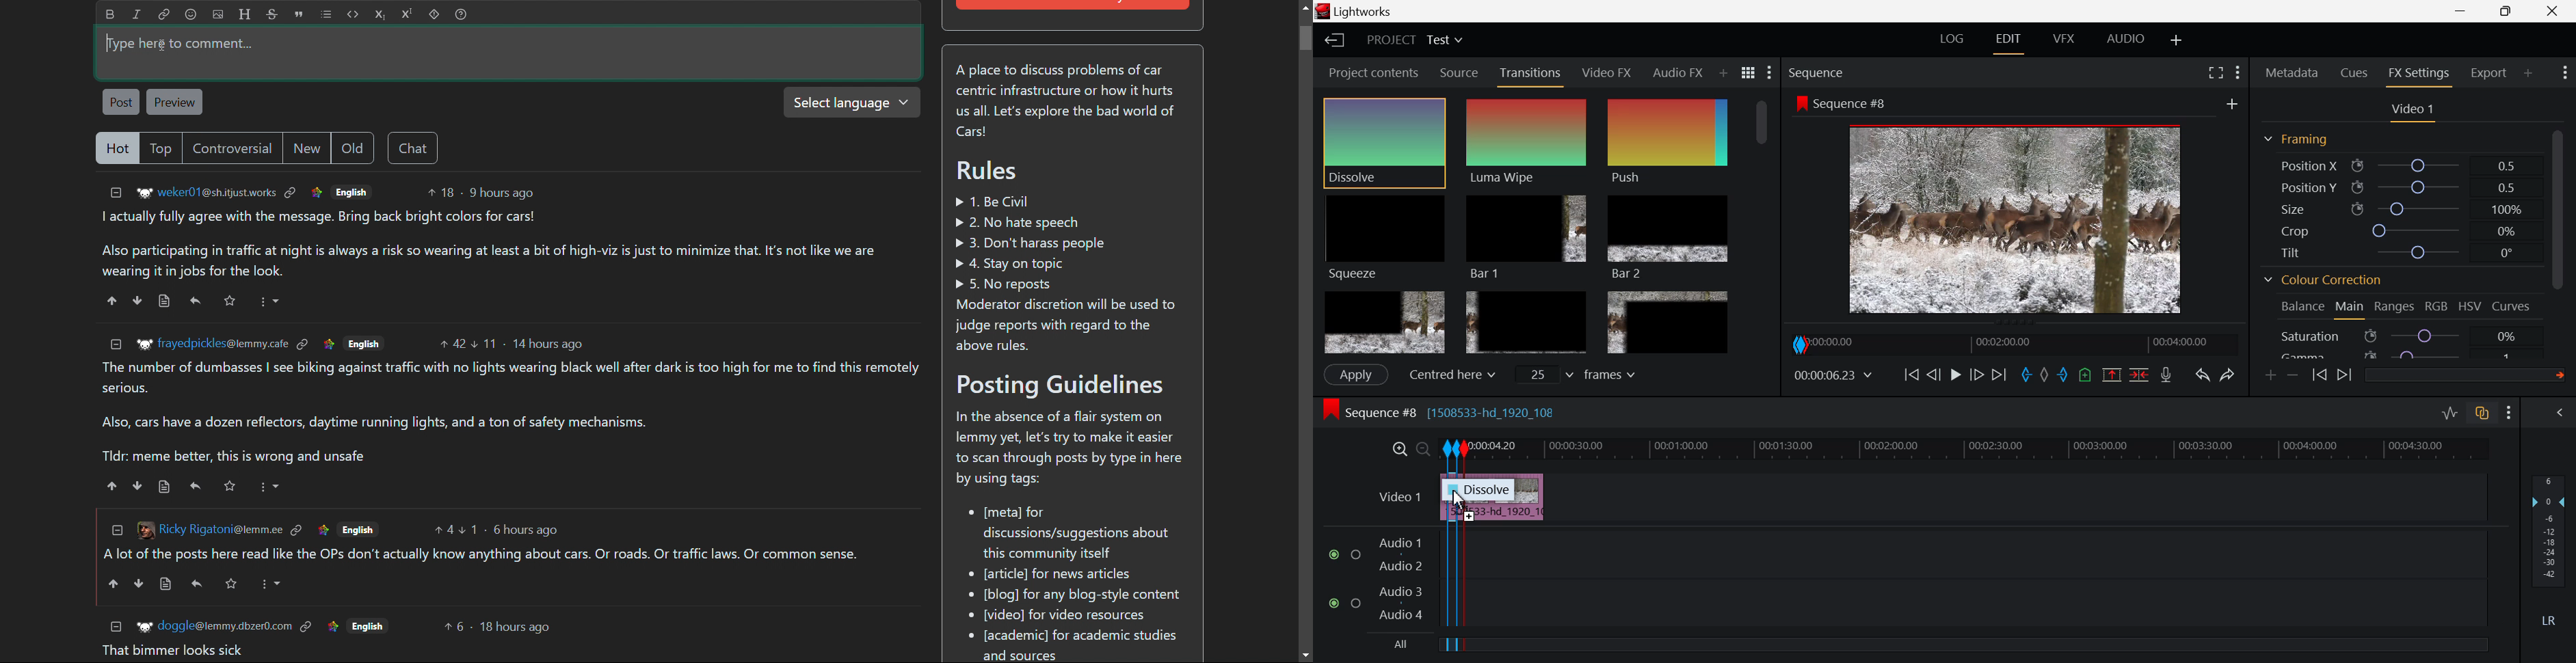 The image size is (2576, 672). Describe the element at coordinates (2403, 187) in the screenshot. I see `Position Y` at that location.